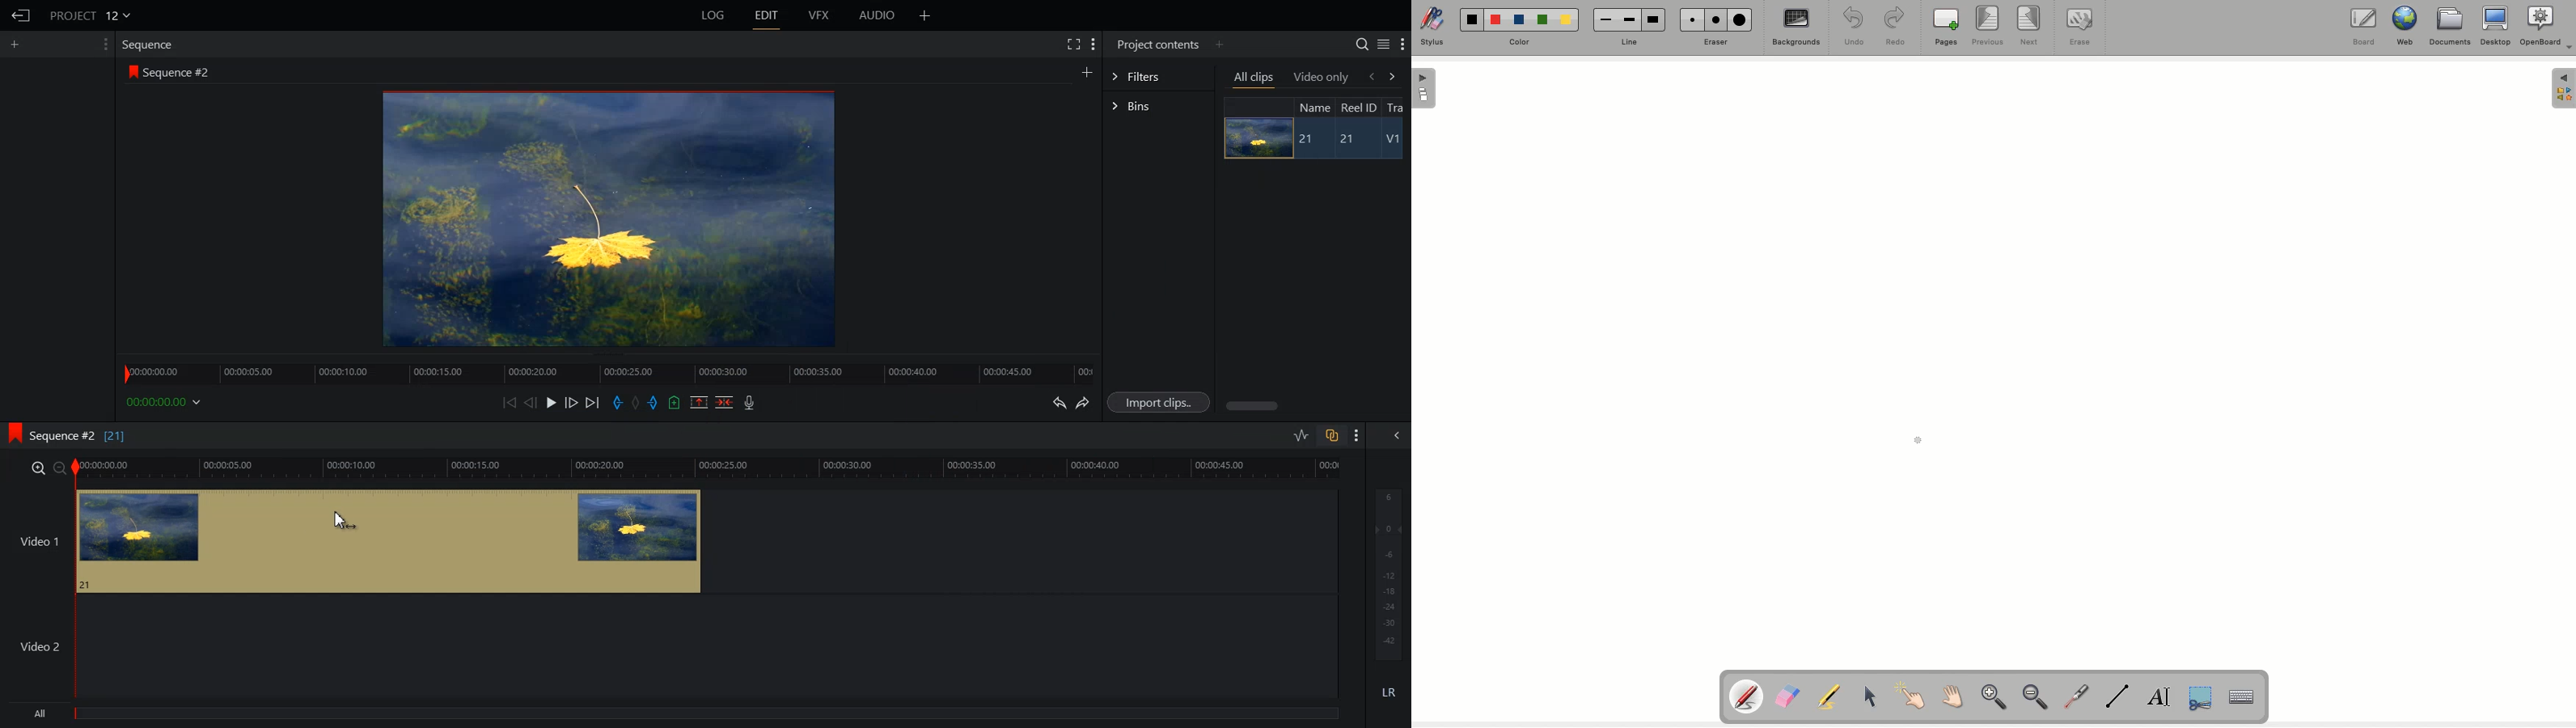  Describe the element at coordinates (1159, 107) in the screenshot. I see `Bins` at that location.